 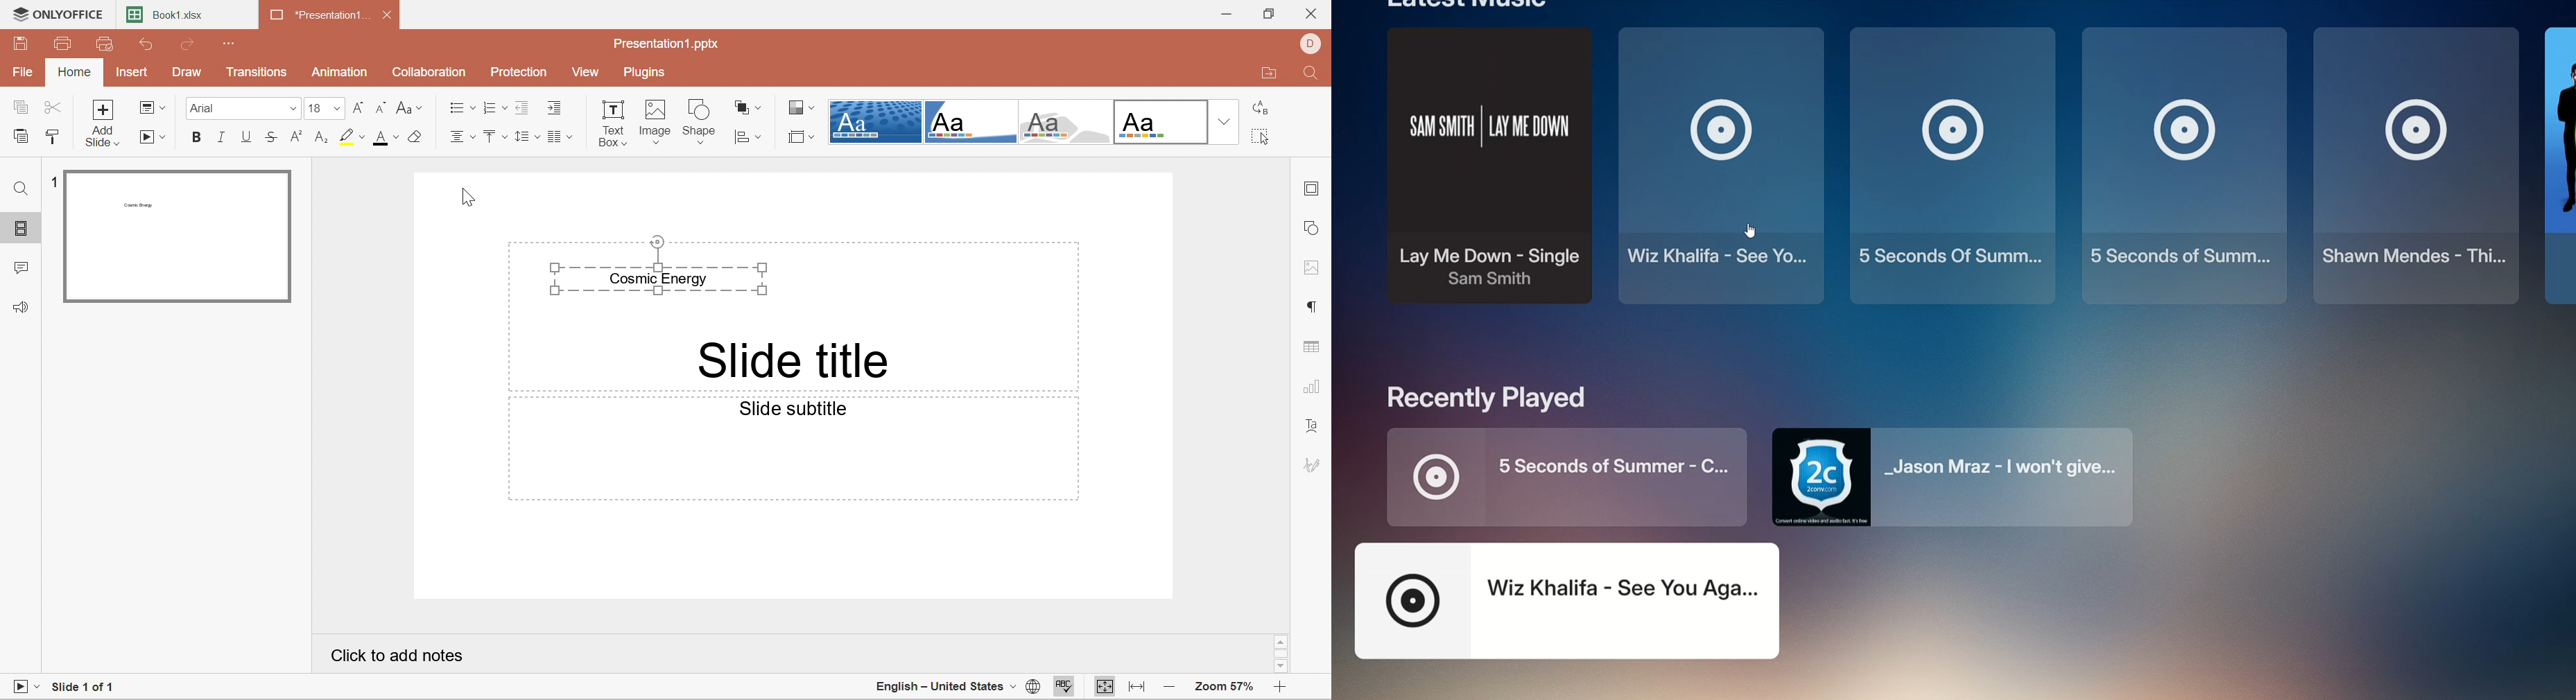 I want to click on Zoom out, so click(x=1168, y=687).